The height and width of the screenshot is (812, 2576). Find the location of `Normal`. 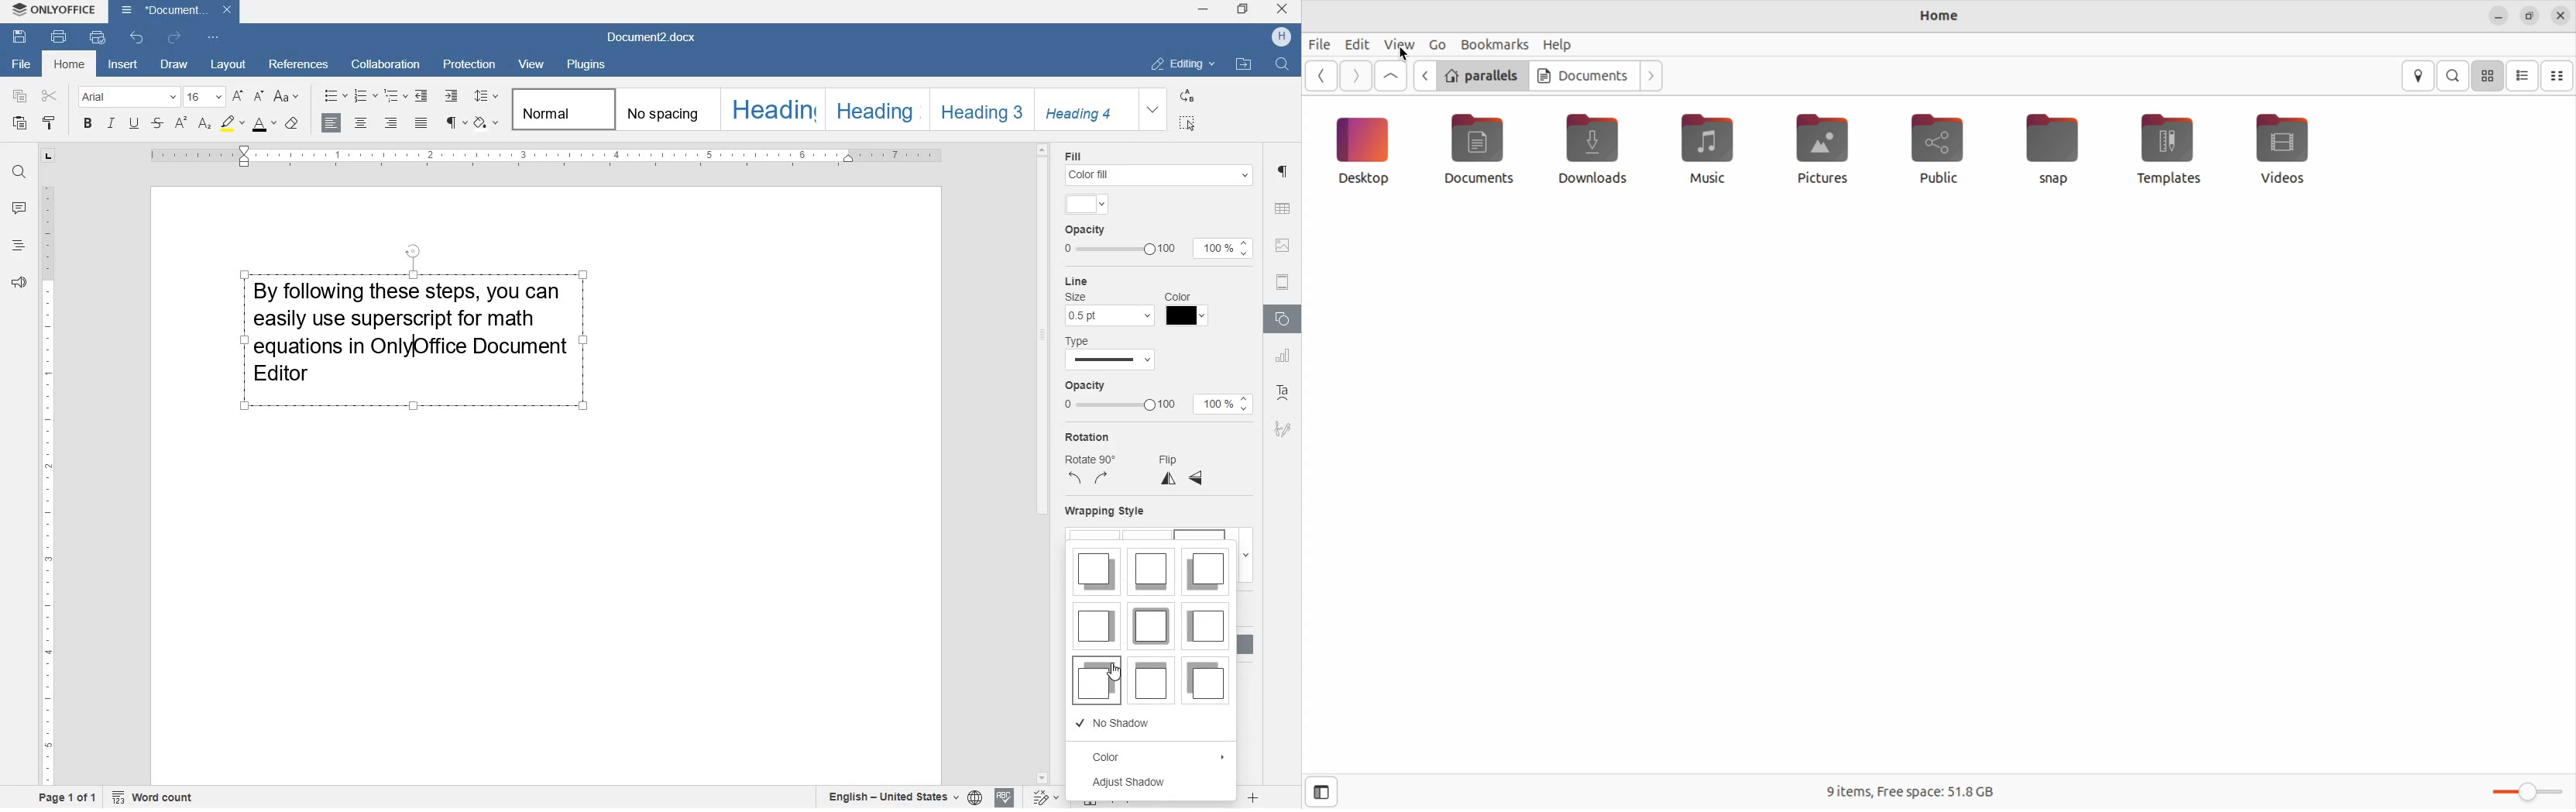

Normal is located at coordinates (561, 109).